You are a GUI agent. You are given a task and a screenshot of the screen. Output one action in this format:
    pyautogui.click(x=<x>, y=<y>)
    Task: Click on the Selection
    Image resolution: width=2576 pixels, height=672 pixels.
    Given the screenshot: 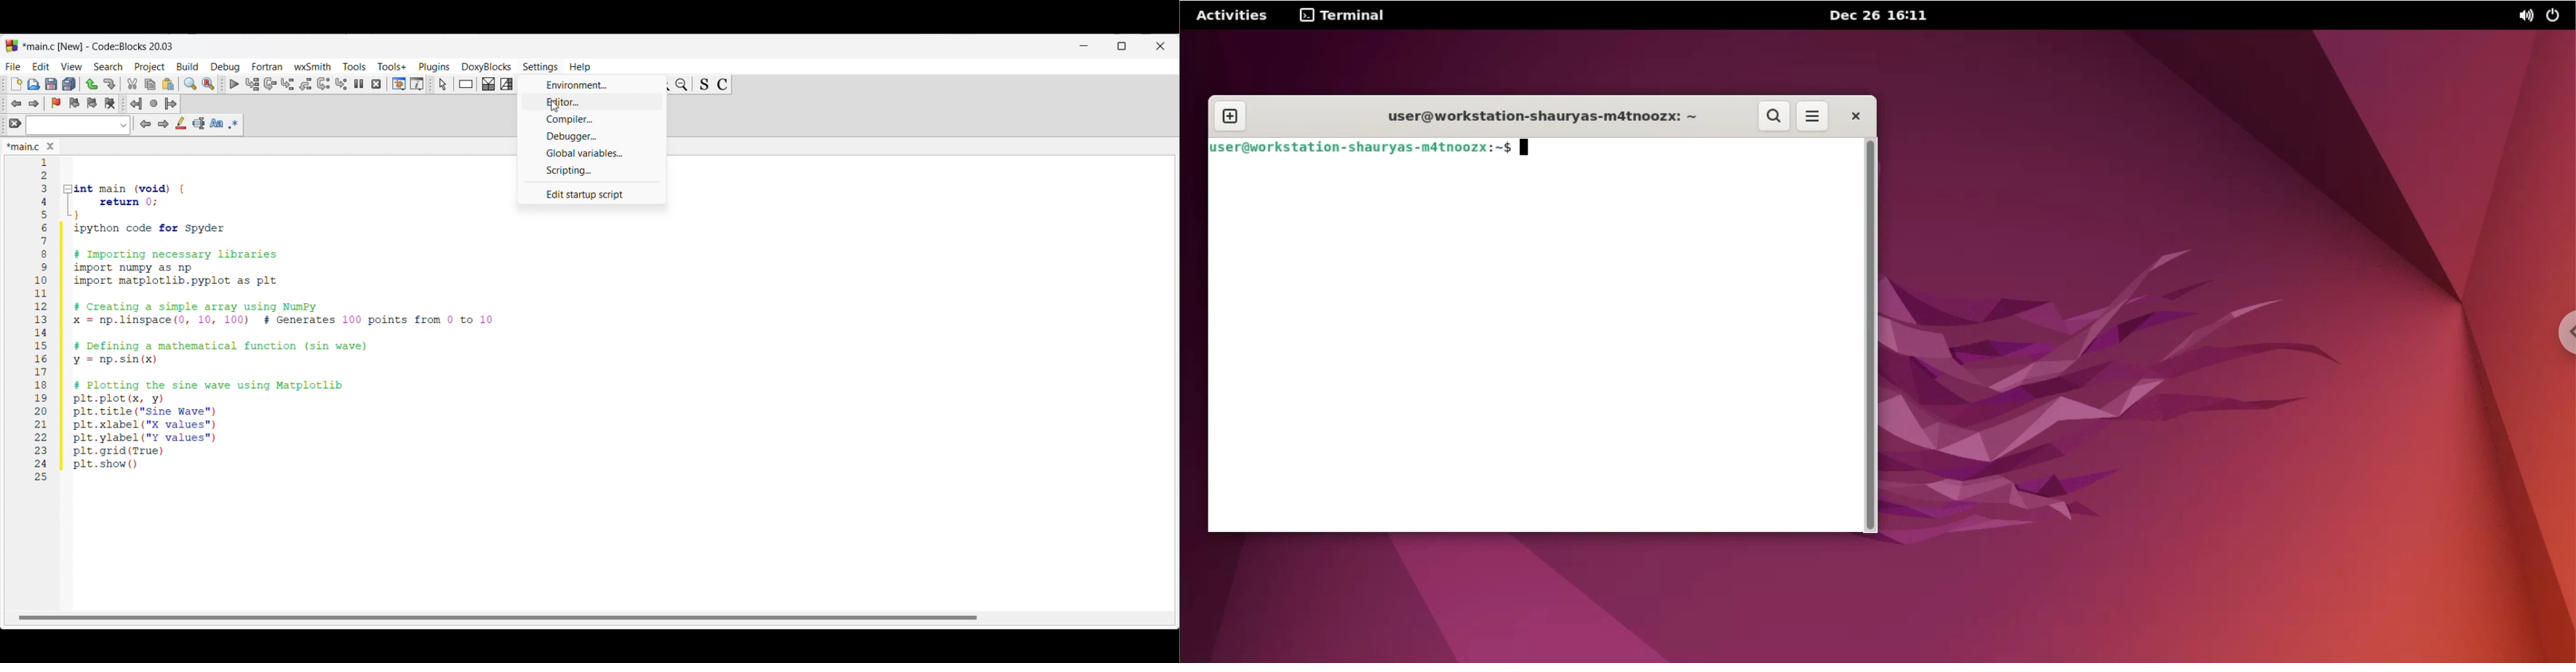 What is the action you would take?
    pyautogui.click(x=507, y=84)
    